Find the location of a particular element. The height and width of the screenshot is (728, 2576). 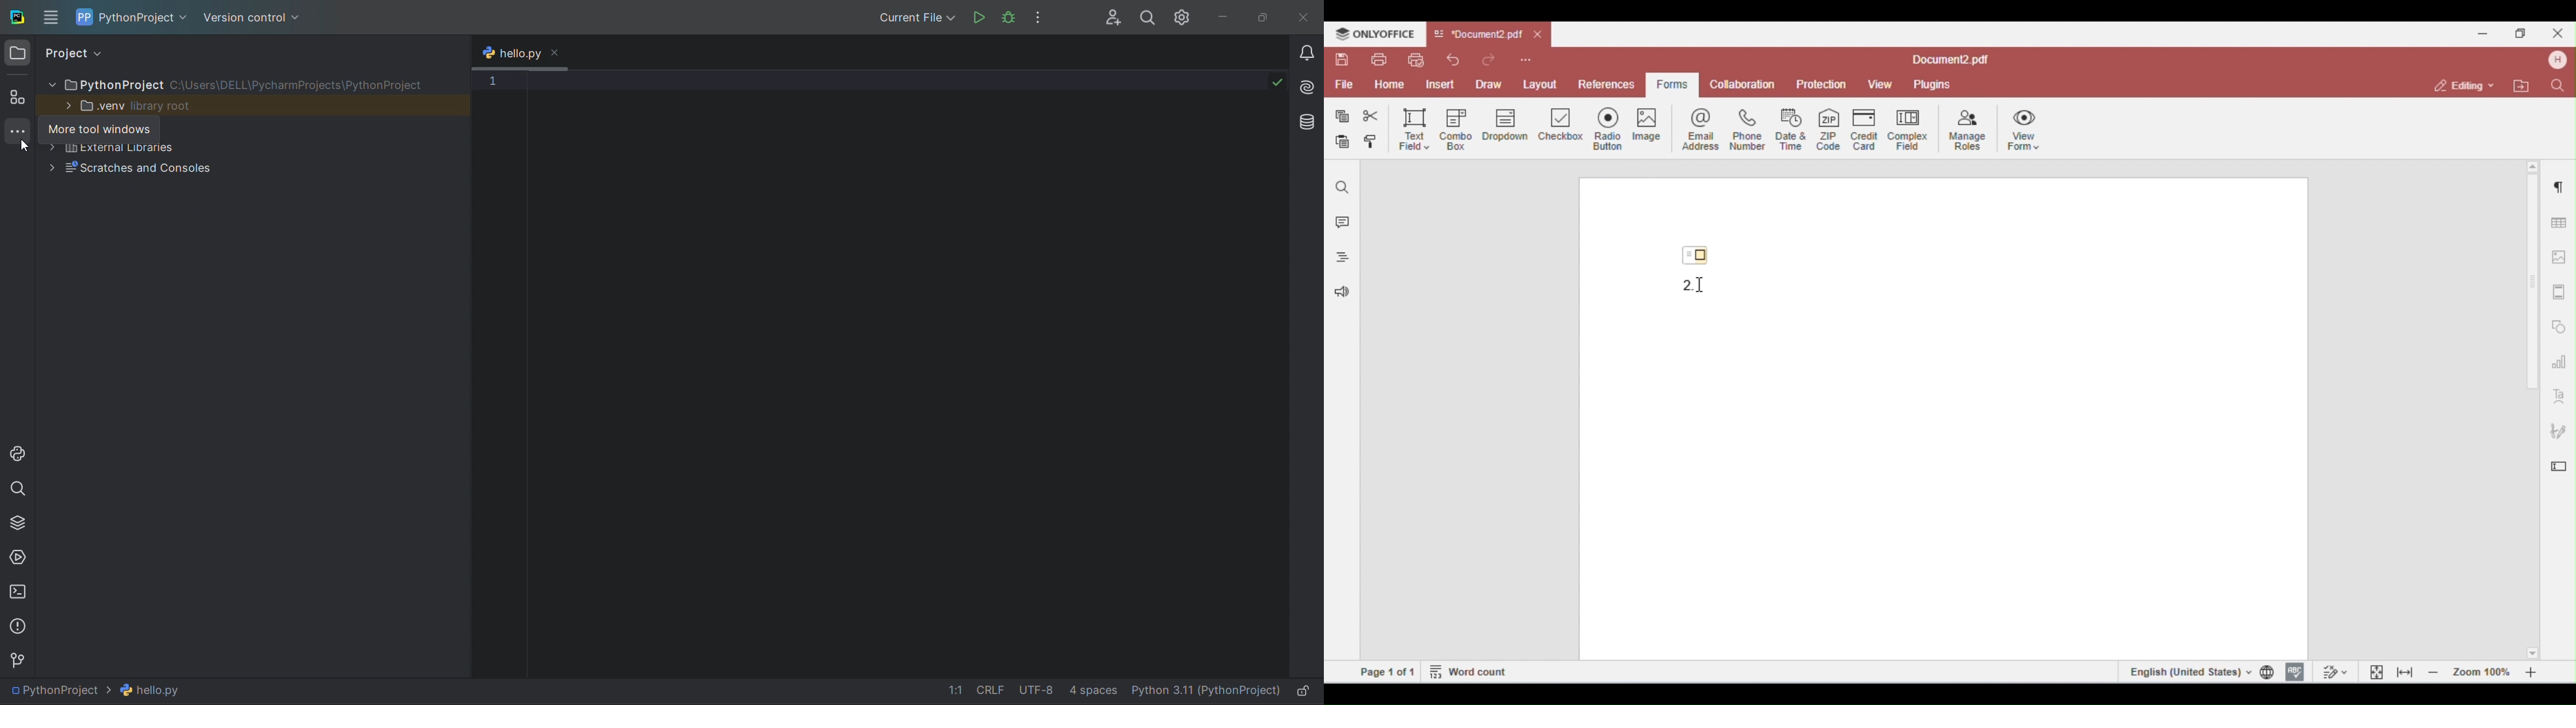

project window is located at coordinates (19, 53).